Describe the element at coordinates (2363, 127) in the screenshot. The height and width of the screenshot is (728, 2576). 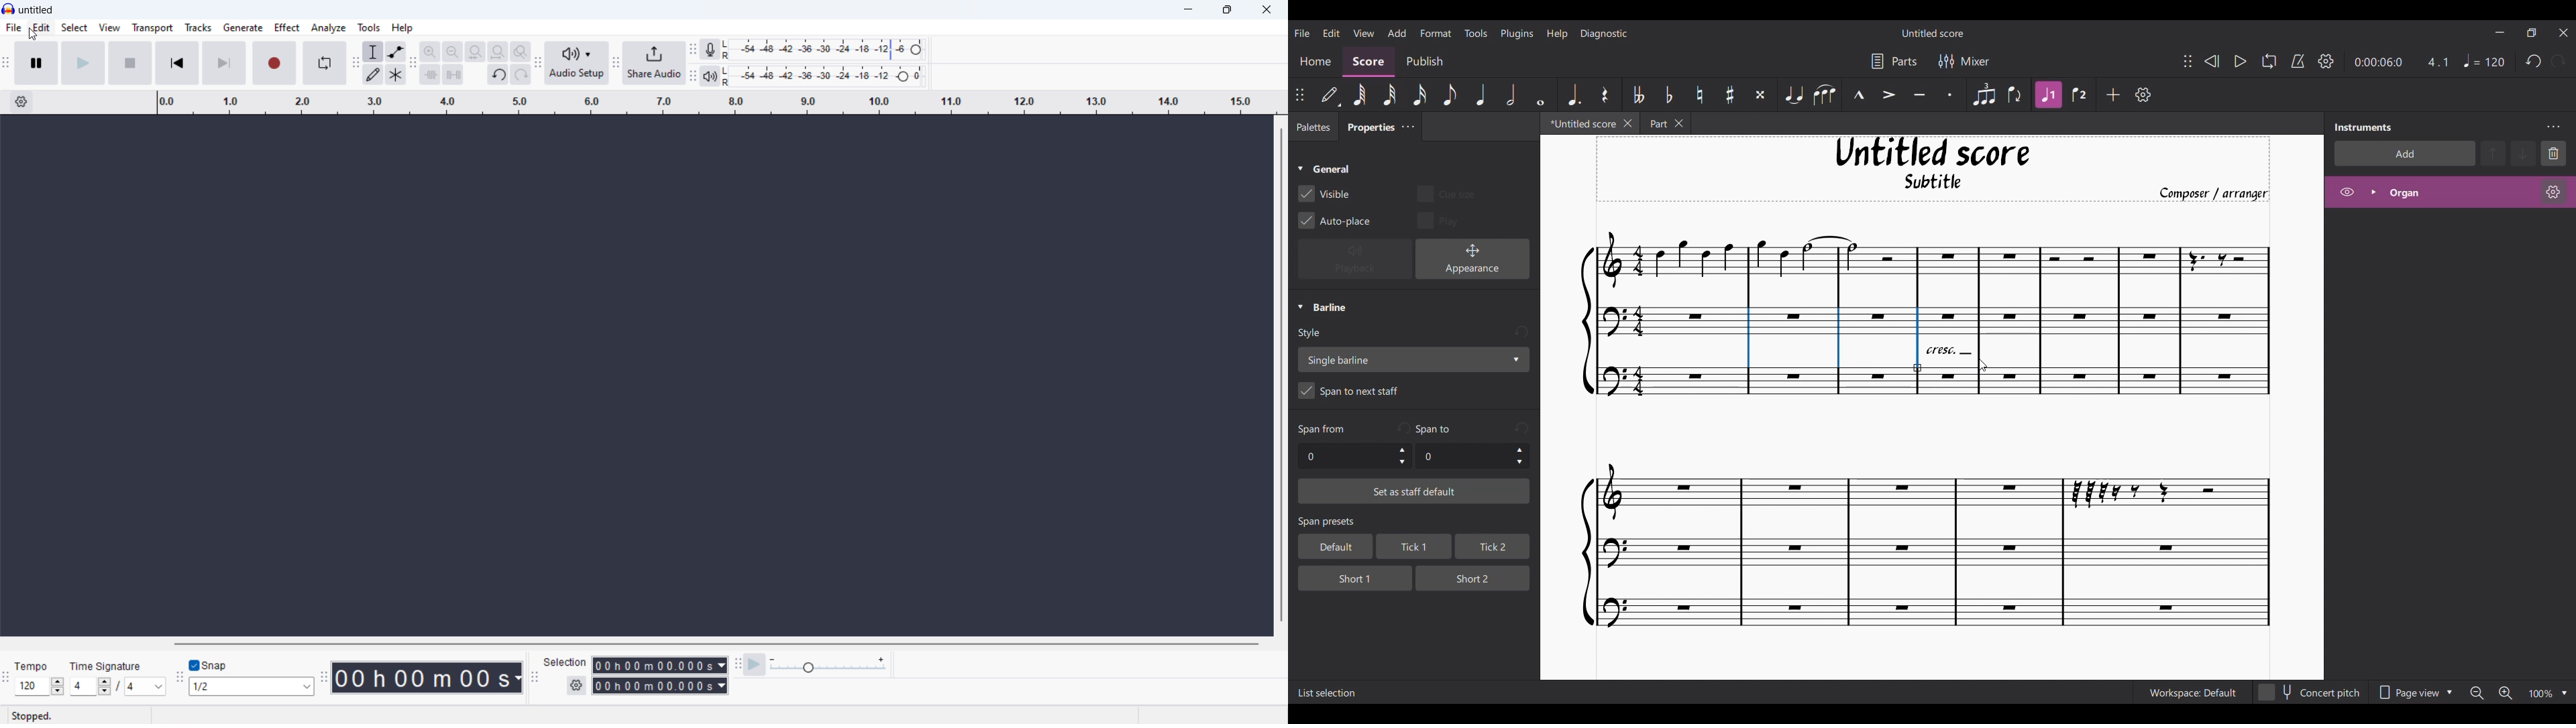
I see `Panel title` at that location.